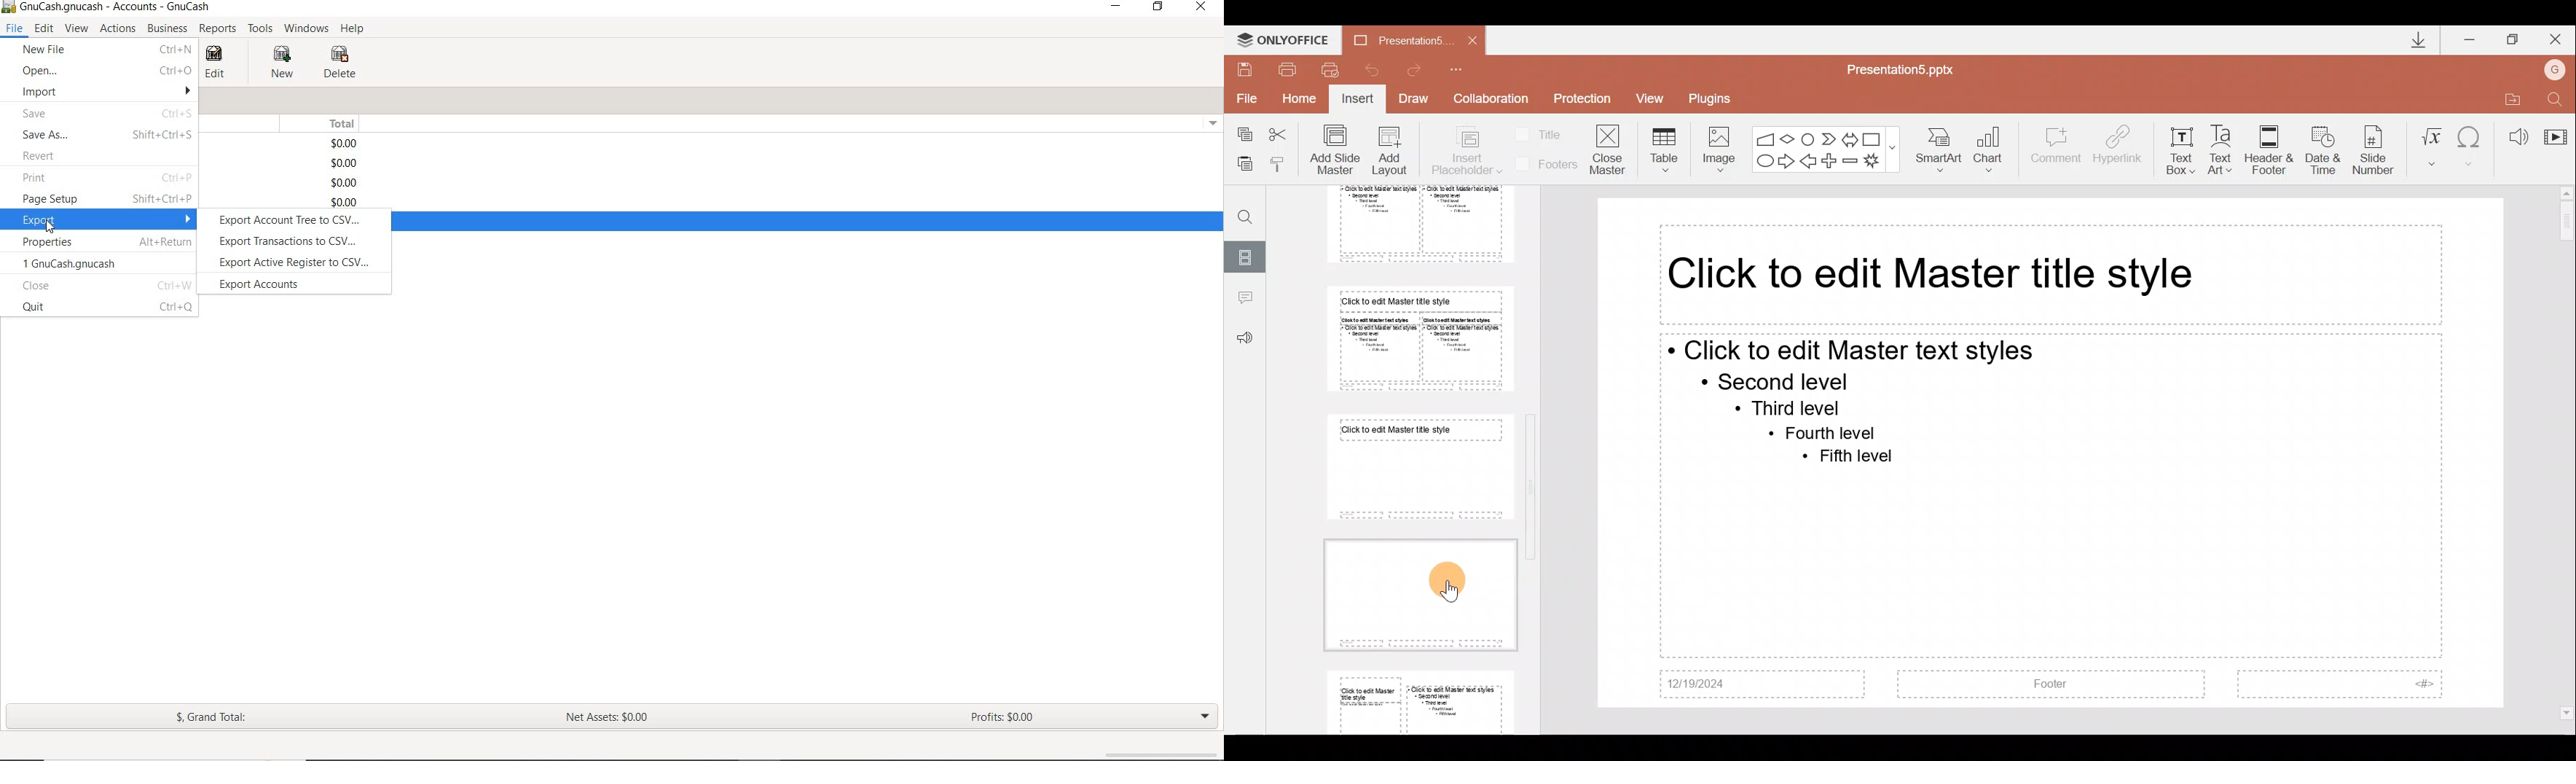  I want to click on Slide 8, so click(1415, 593).